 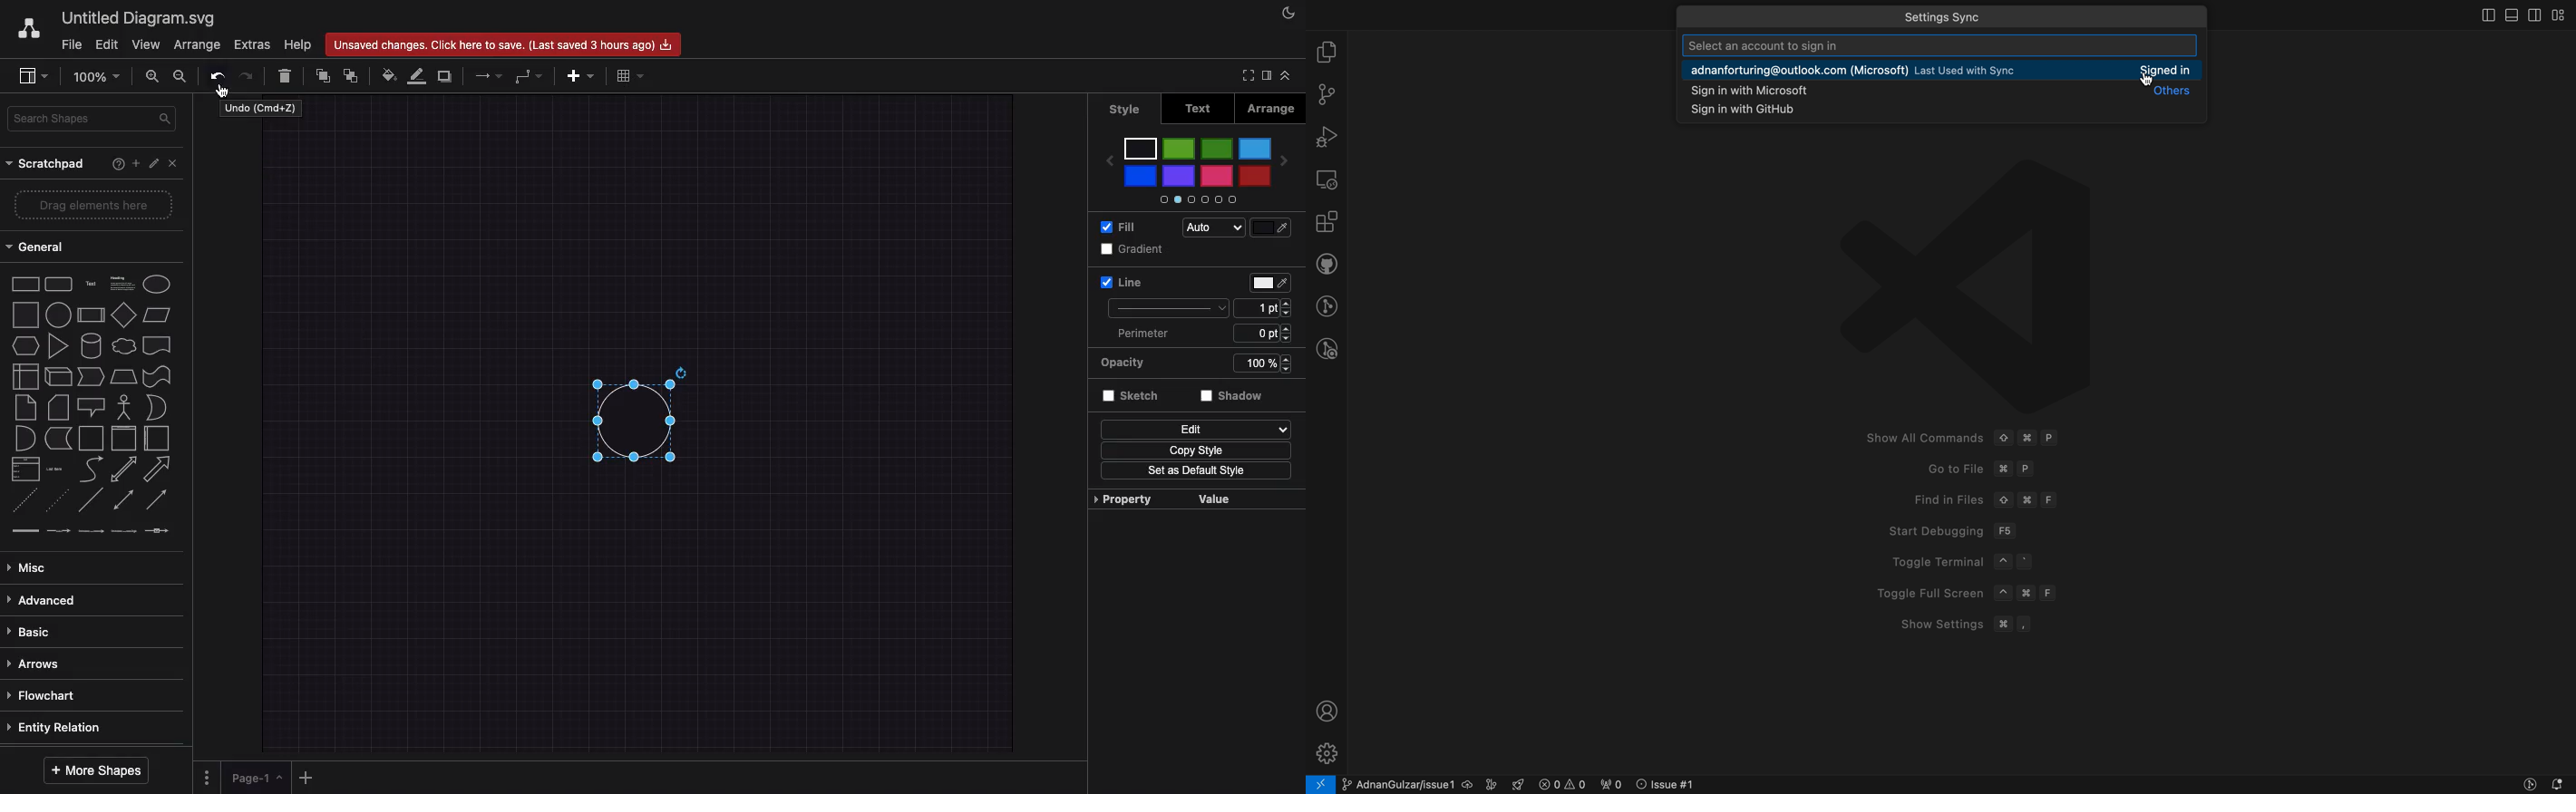 What do you see at coordinates (92, 204) in the screenshot?
I see `Drag elements here` at bounding box center [92, 204].